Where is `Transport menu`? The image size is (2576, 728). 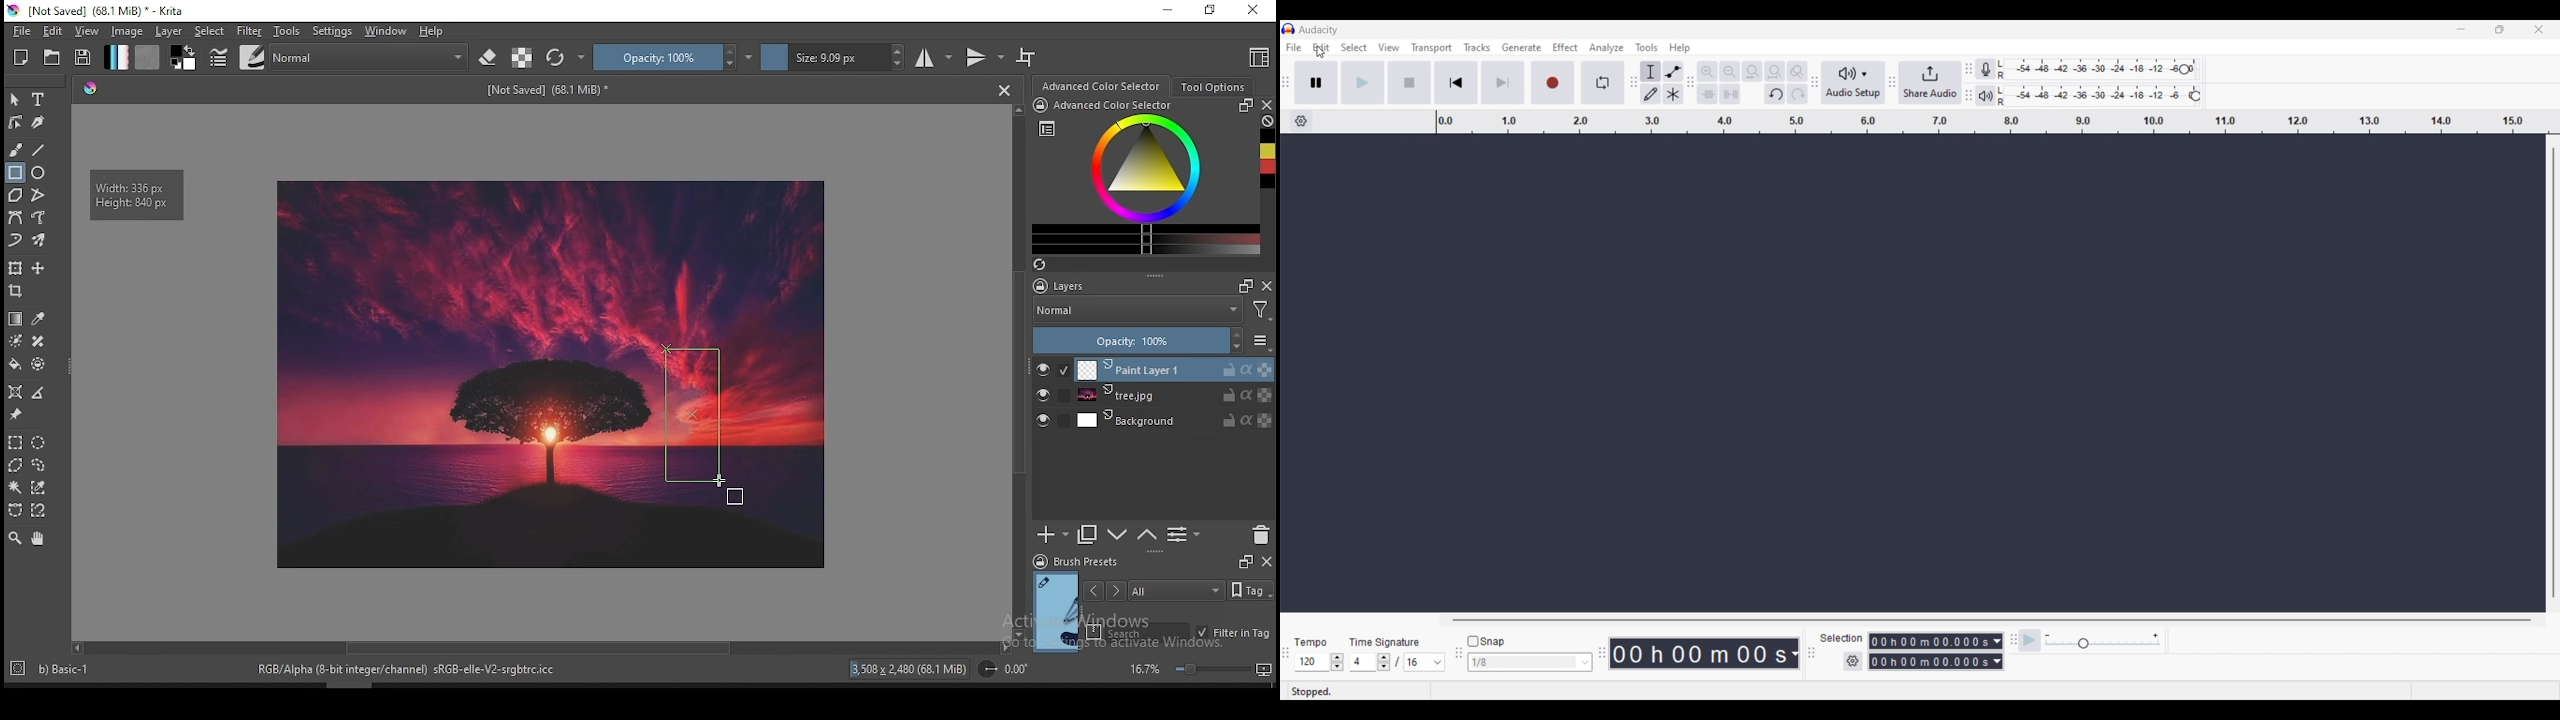
Transport menu is located at coordinates (1432, 47).